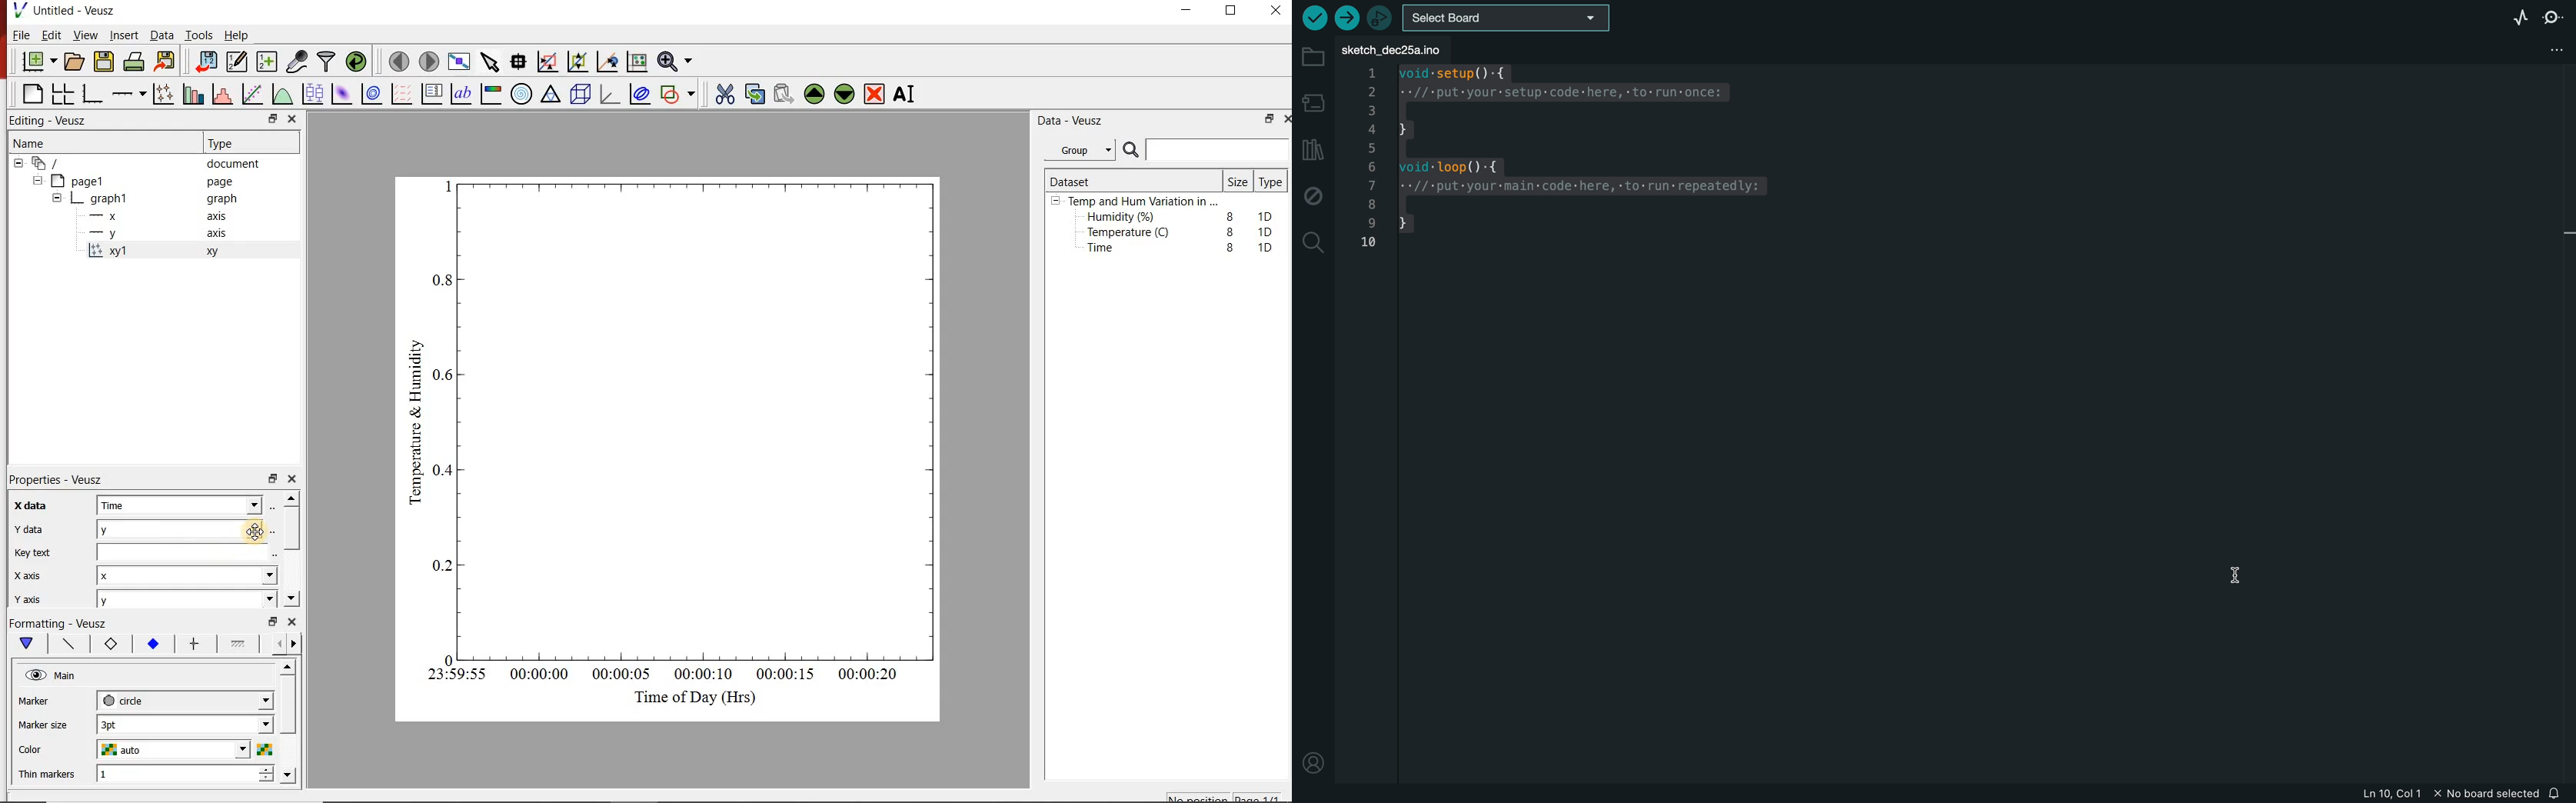 This screenshot has width=2576, height=812. I want to click on Temperature & Humidity, so click(415, 418).